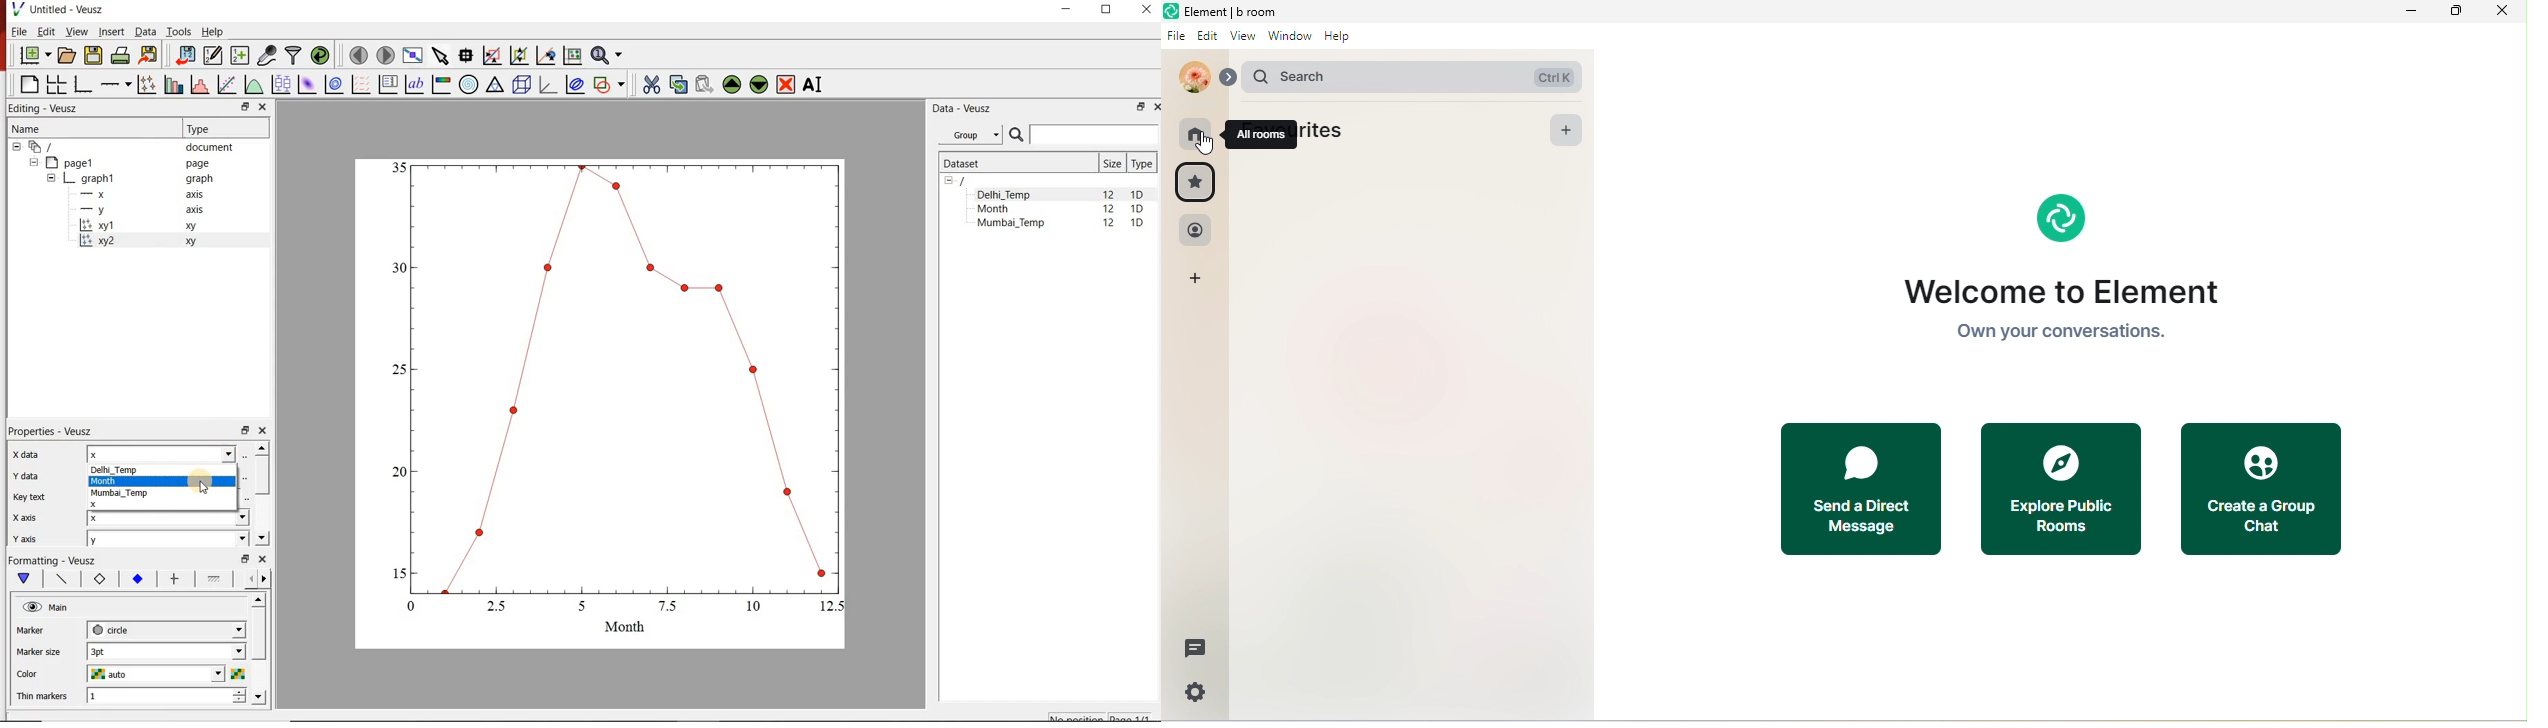  Describe the element at coordinates (651, 84) in the screenshot. I see `cut the selected widget` at that location.